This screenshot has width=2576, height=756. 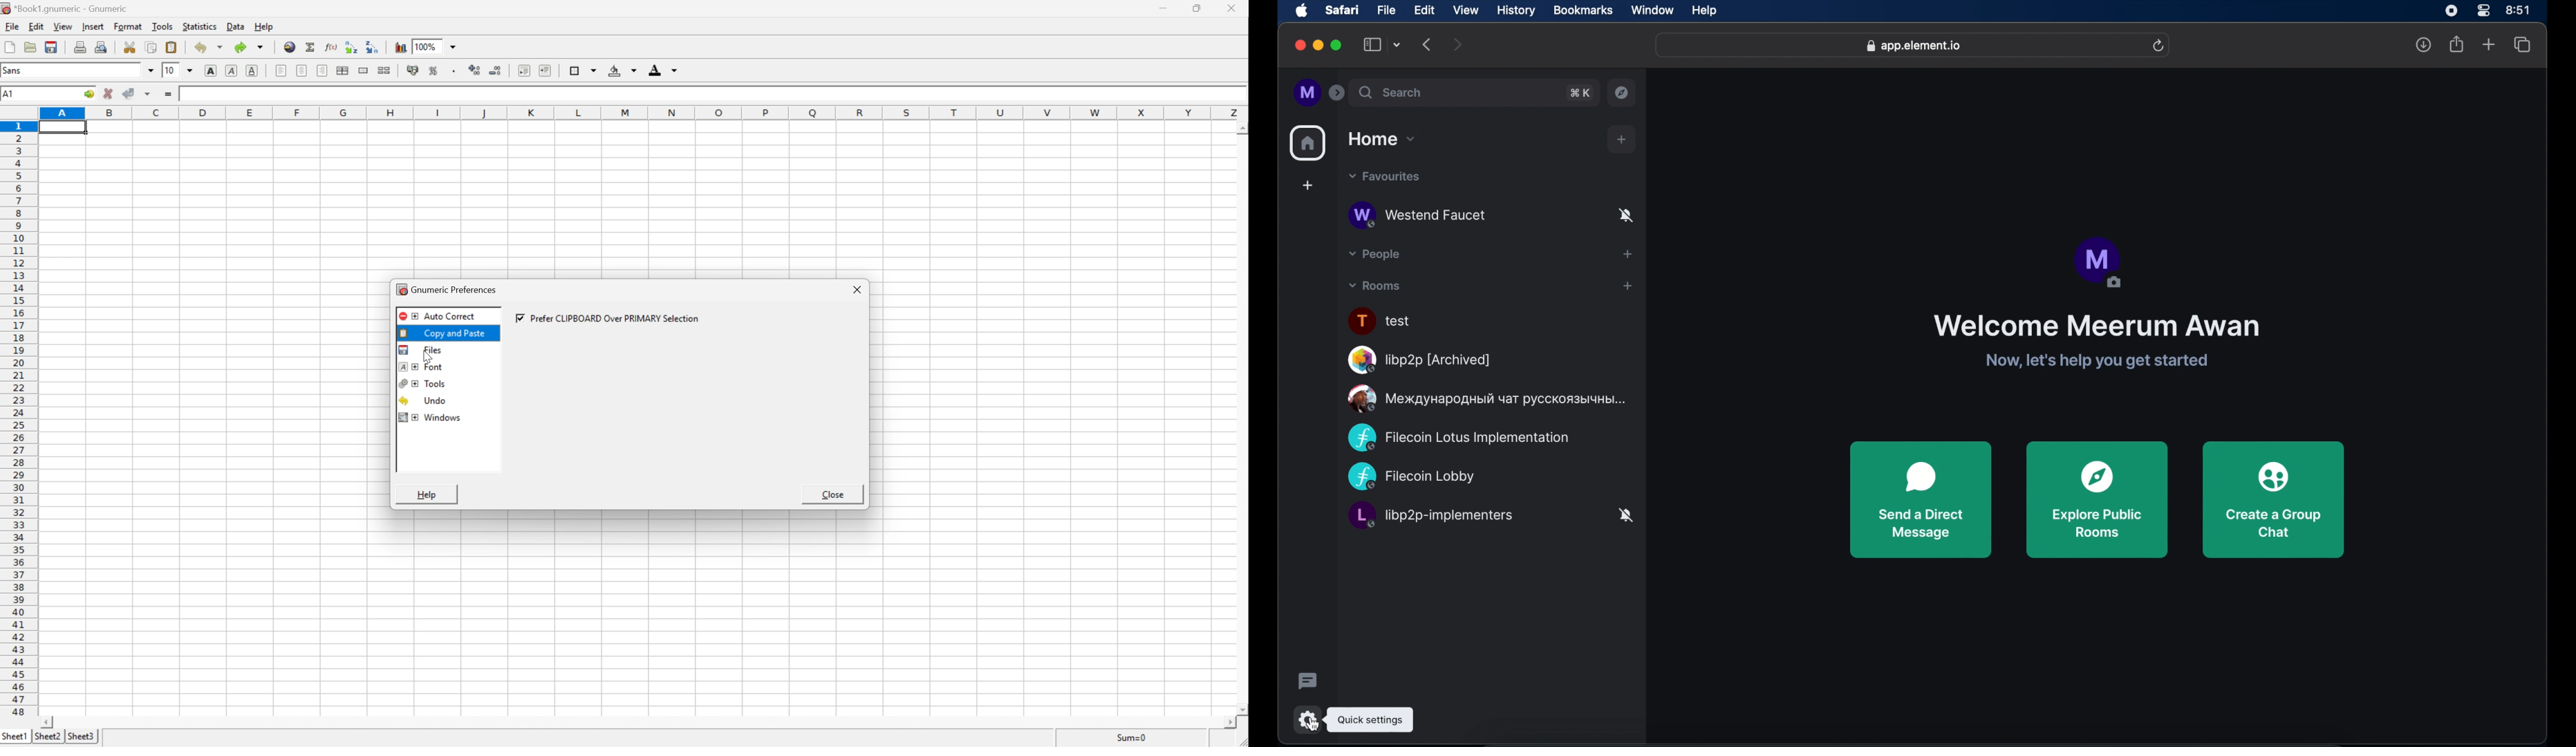 What do you see at coordinates (438, 352) in the screenshot?
I see `Cursor on files` at bounding box center [438, 352].